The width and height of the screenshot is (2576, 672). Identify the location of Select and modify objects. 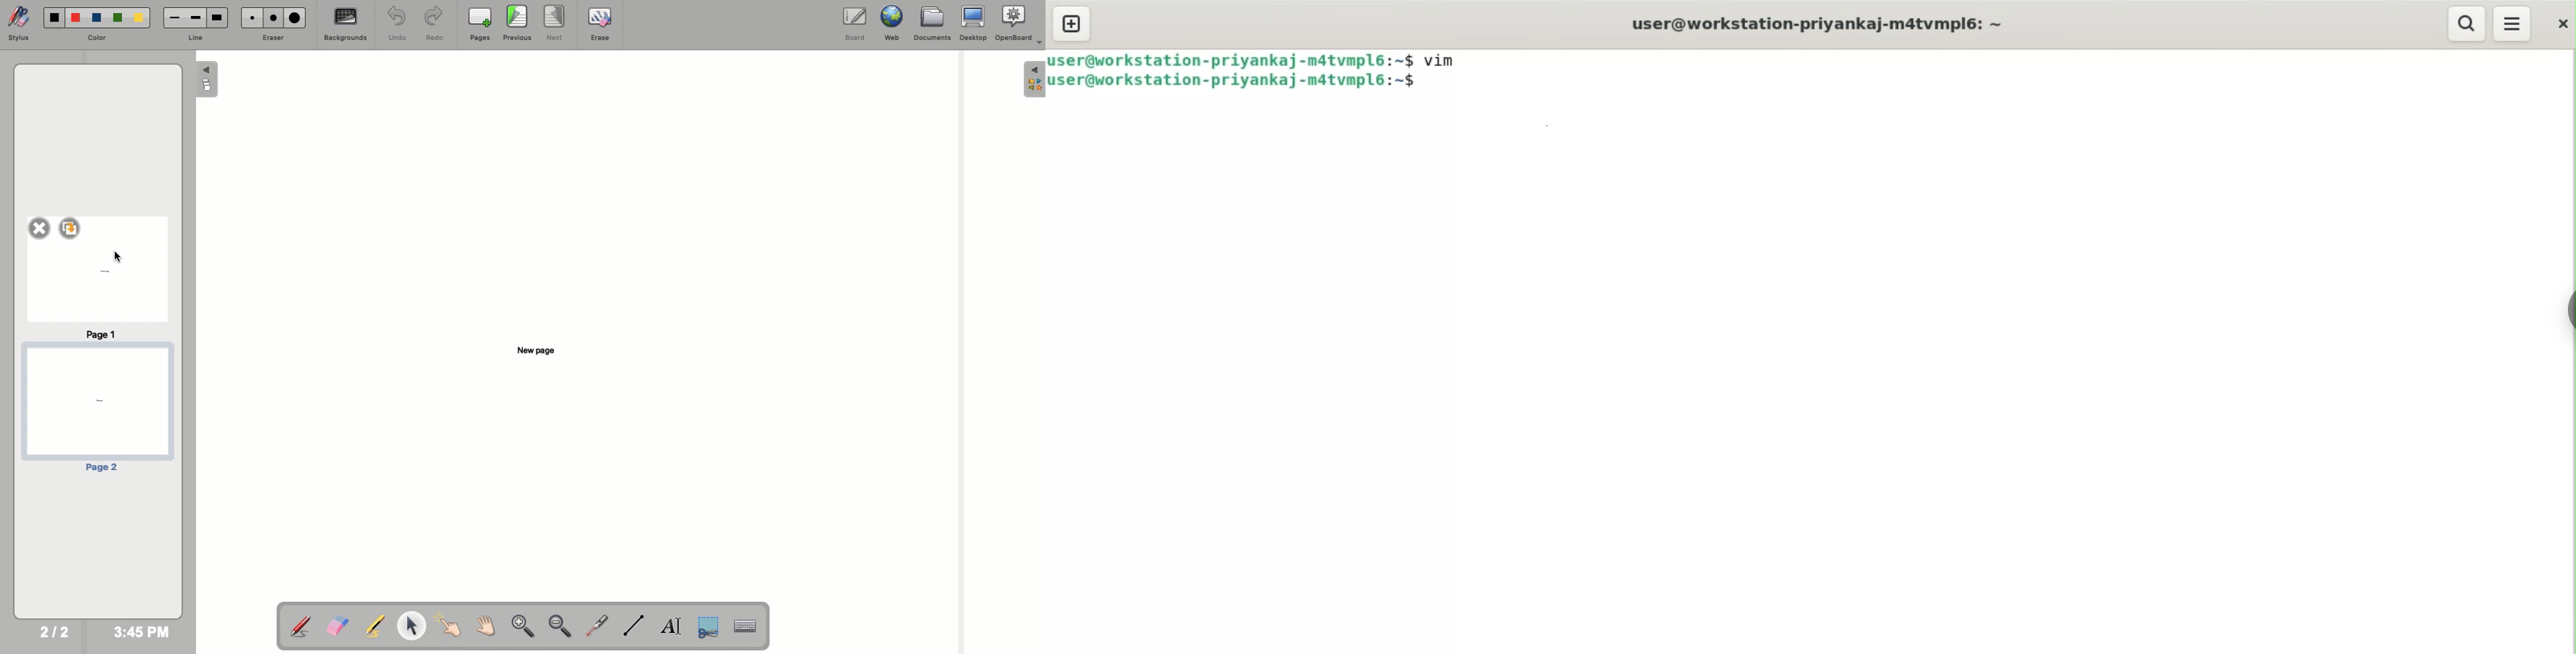
(411, 626).